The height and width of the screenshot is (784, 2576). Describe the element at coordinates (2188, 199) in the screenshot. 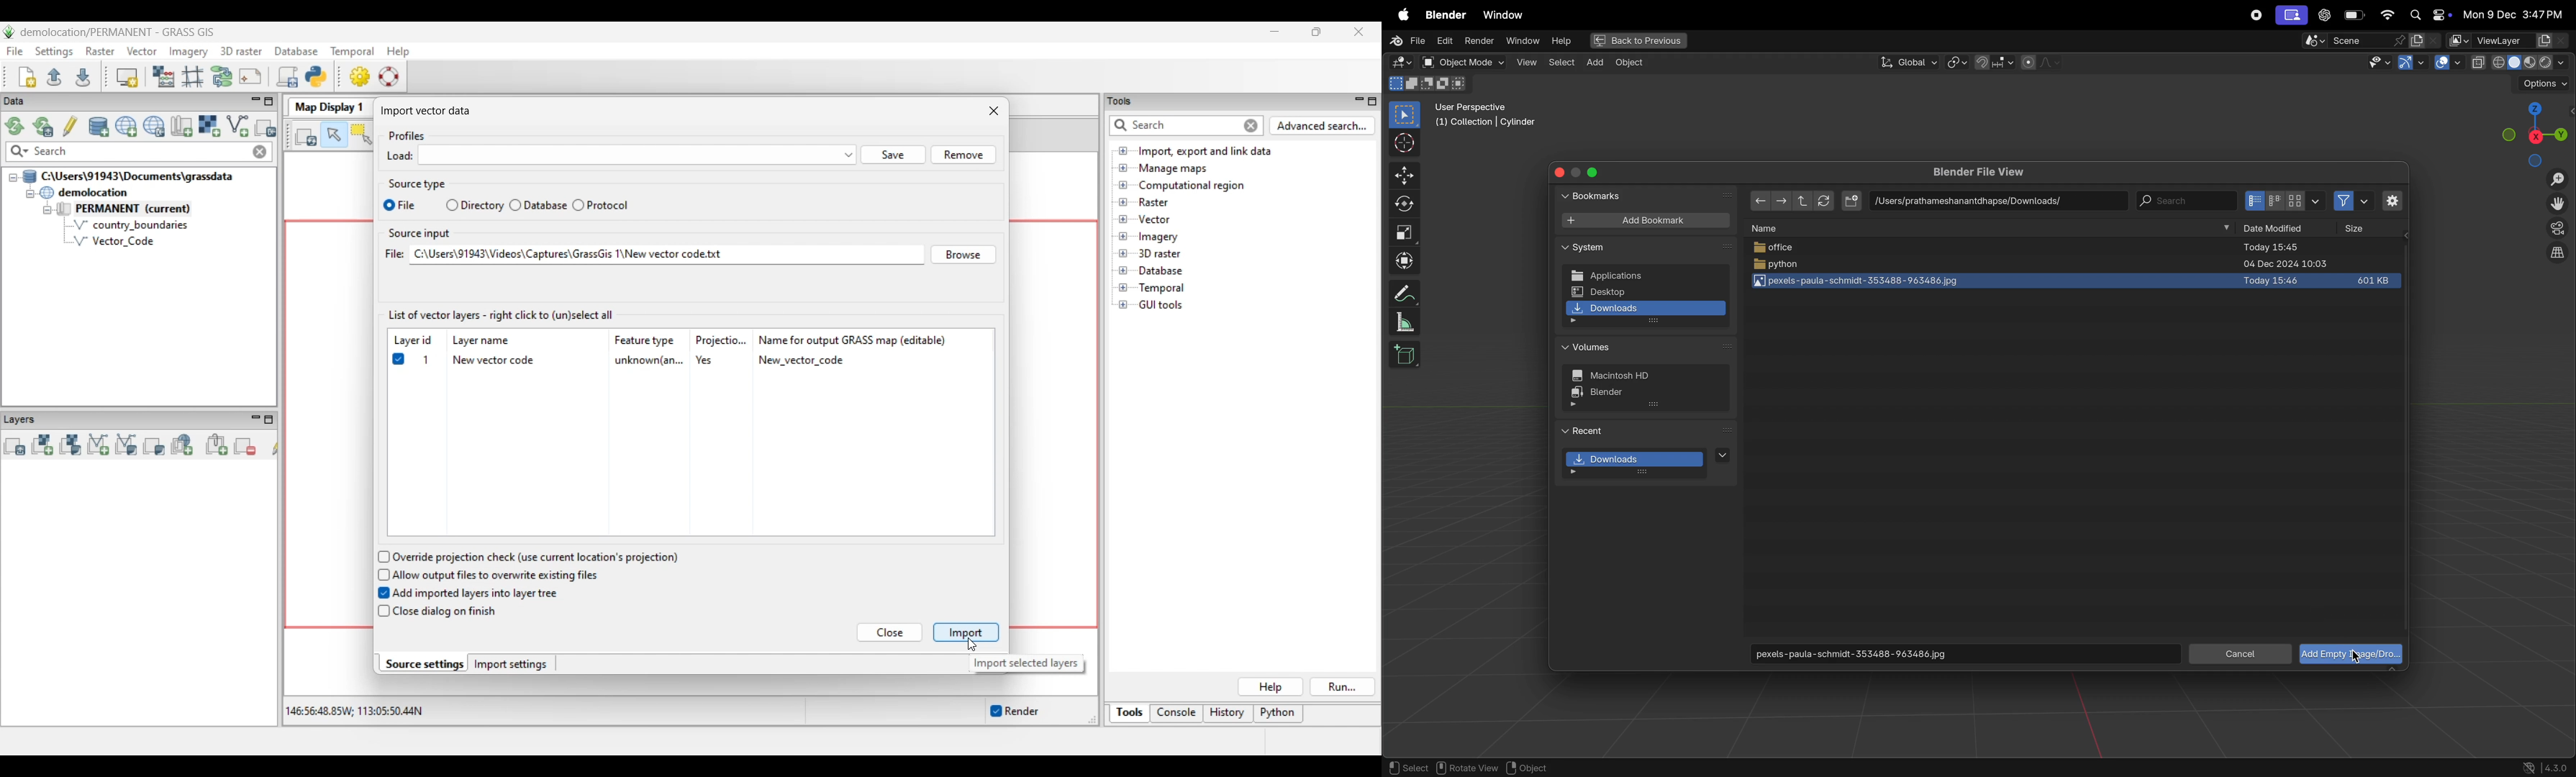

I see `search` at that location.